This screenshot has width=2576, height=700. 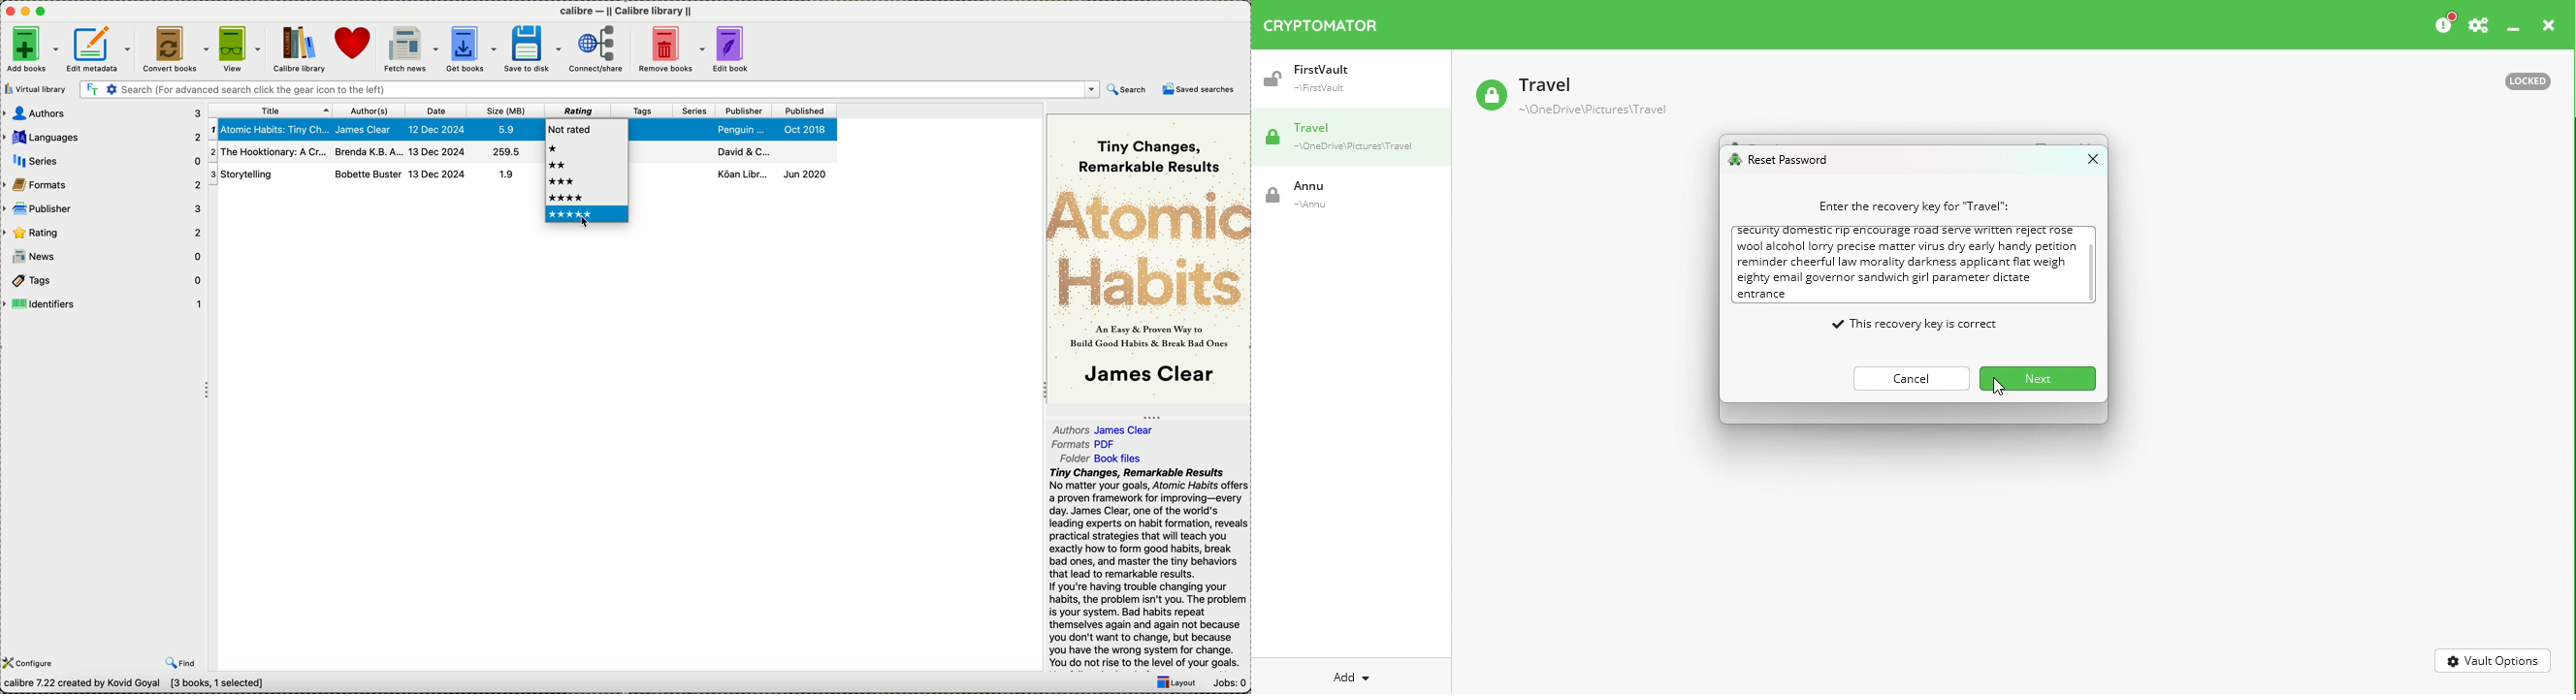 What do you see at coordinates (102, 208) in the screenshot?
I see `publisher` at bounding box center [102, 208].